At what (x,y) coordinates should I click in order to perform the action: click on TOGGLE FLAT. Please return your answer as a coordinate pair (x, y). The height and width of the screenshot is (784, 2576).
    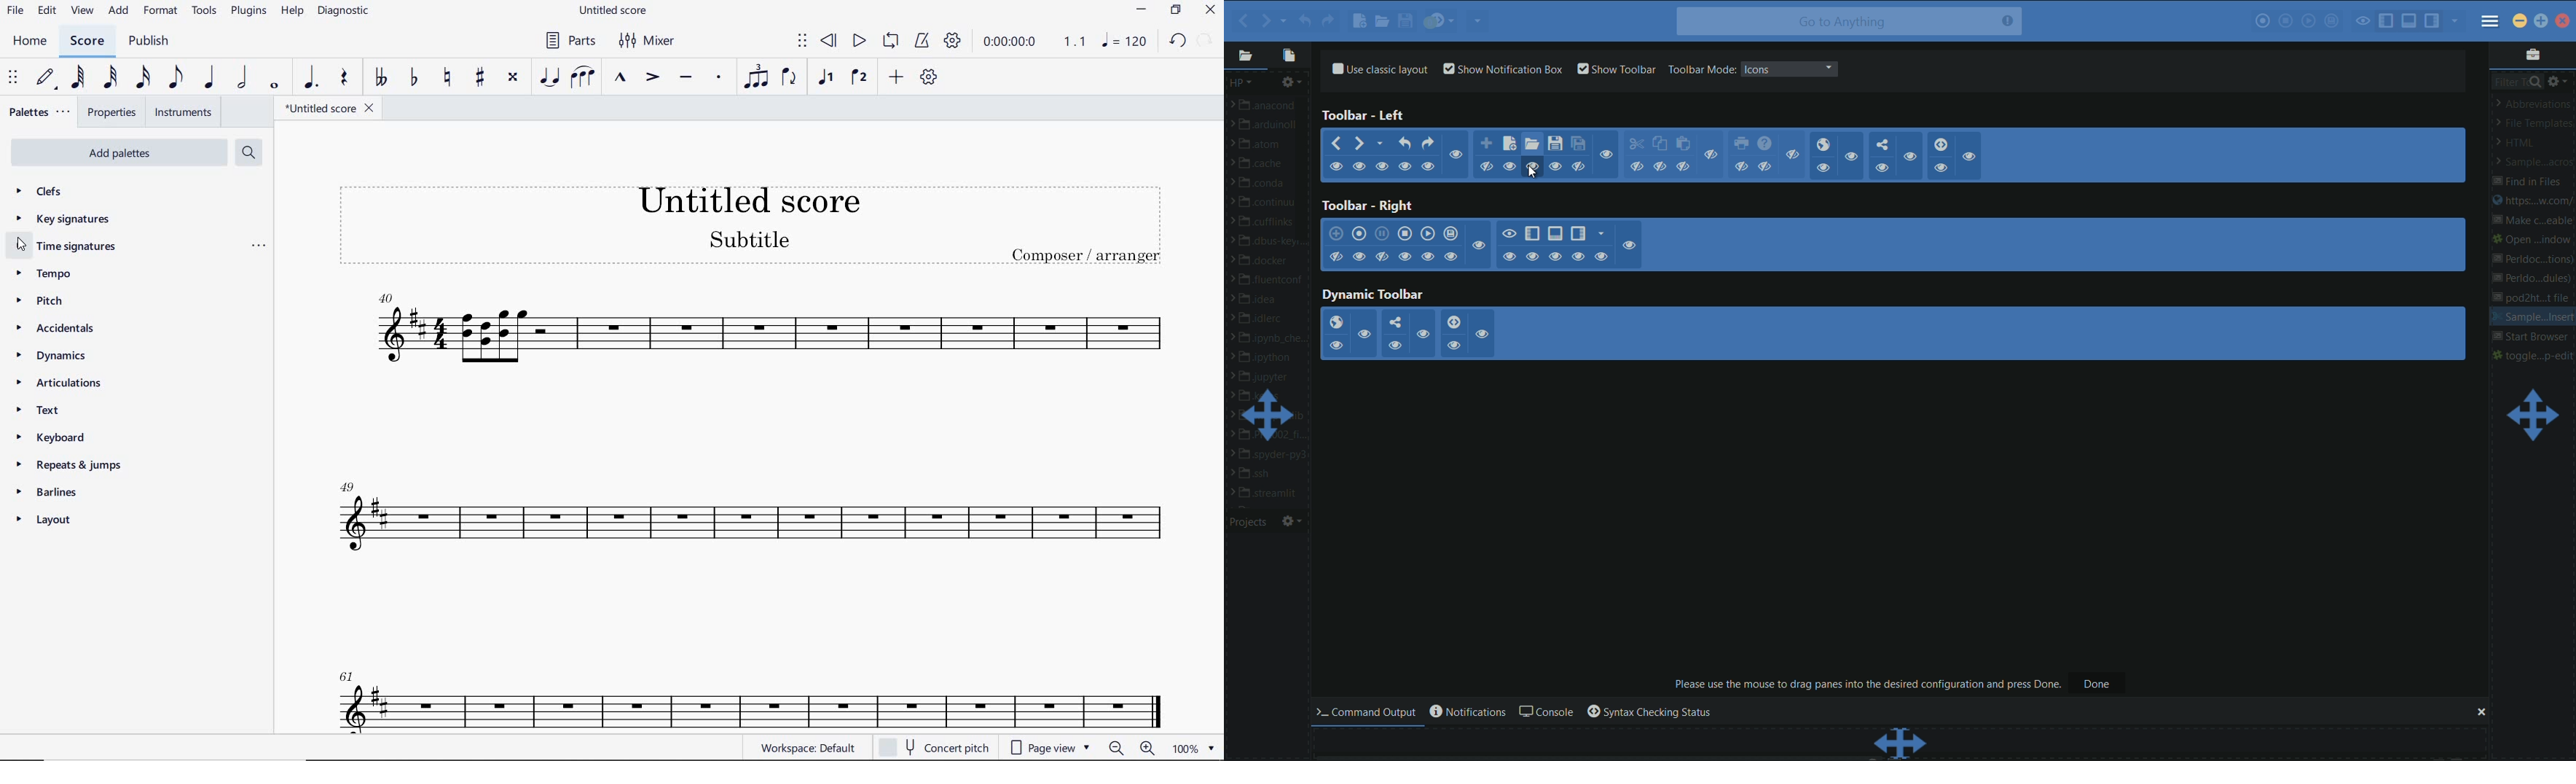
    Looking at the image, I should click on (412, 78).